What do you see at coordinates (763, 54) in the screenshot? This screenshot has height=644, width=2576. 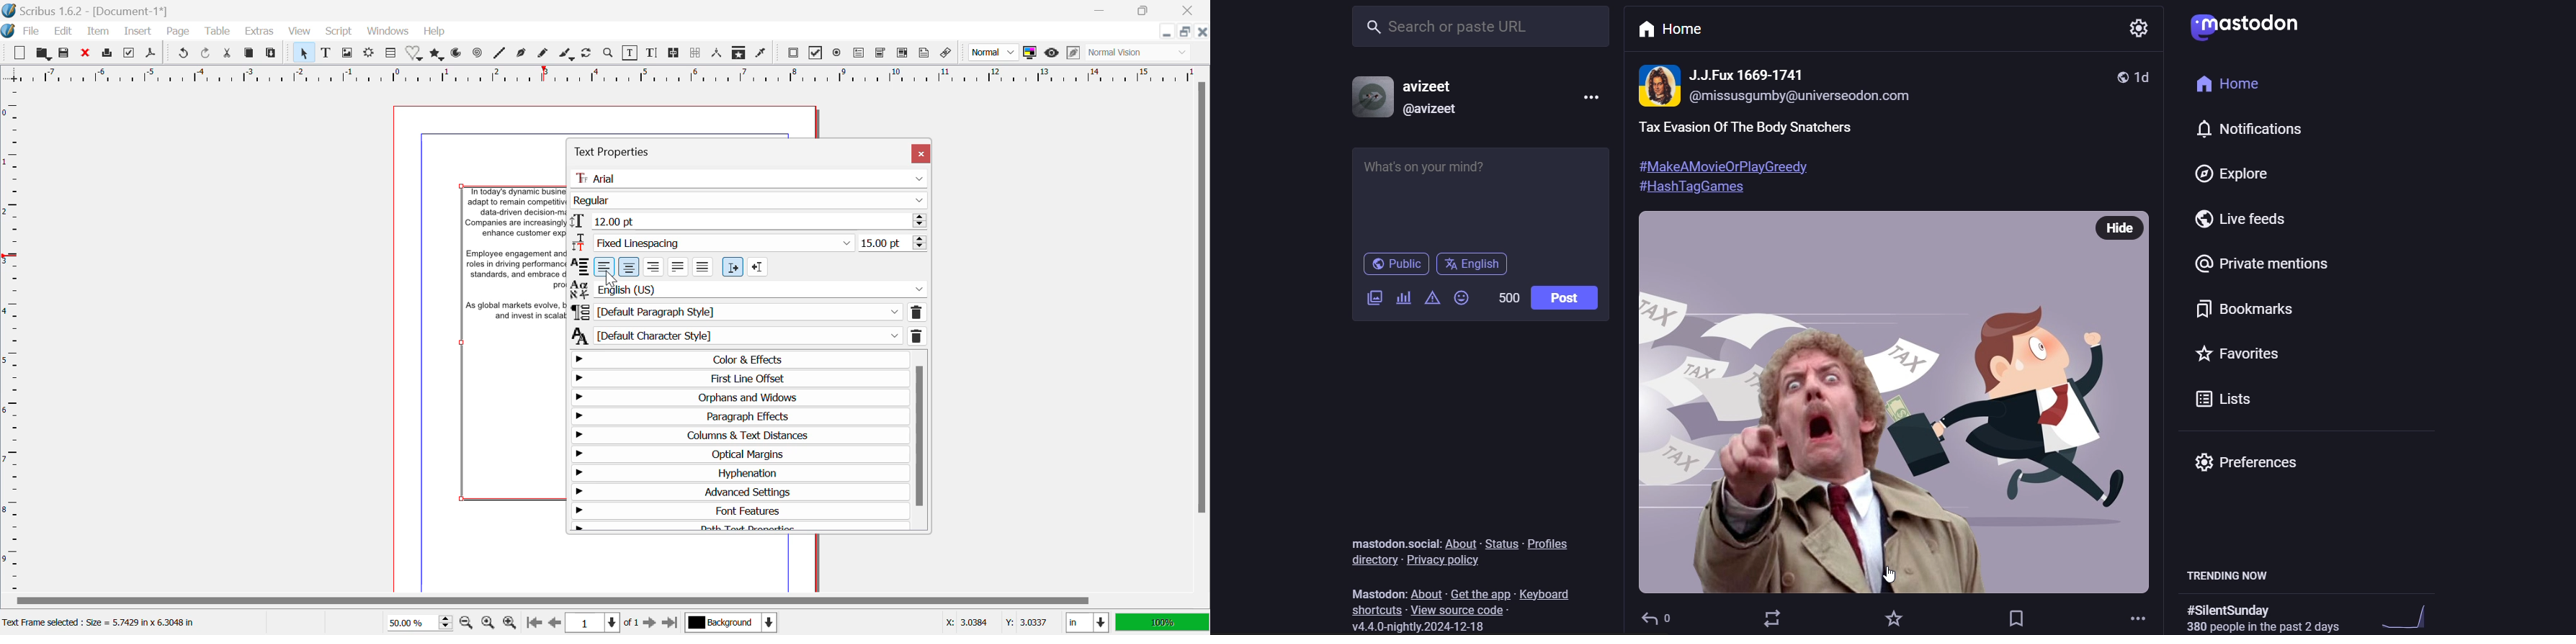 I see `Eyedropper` at bounding box center [763, 54].